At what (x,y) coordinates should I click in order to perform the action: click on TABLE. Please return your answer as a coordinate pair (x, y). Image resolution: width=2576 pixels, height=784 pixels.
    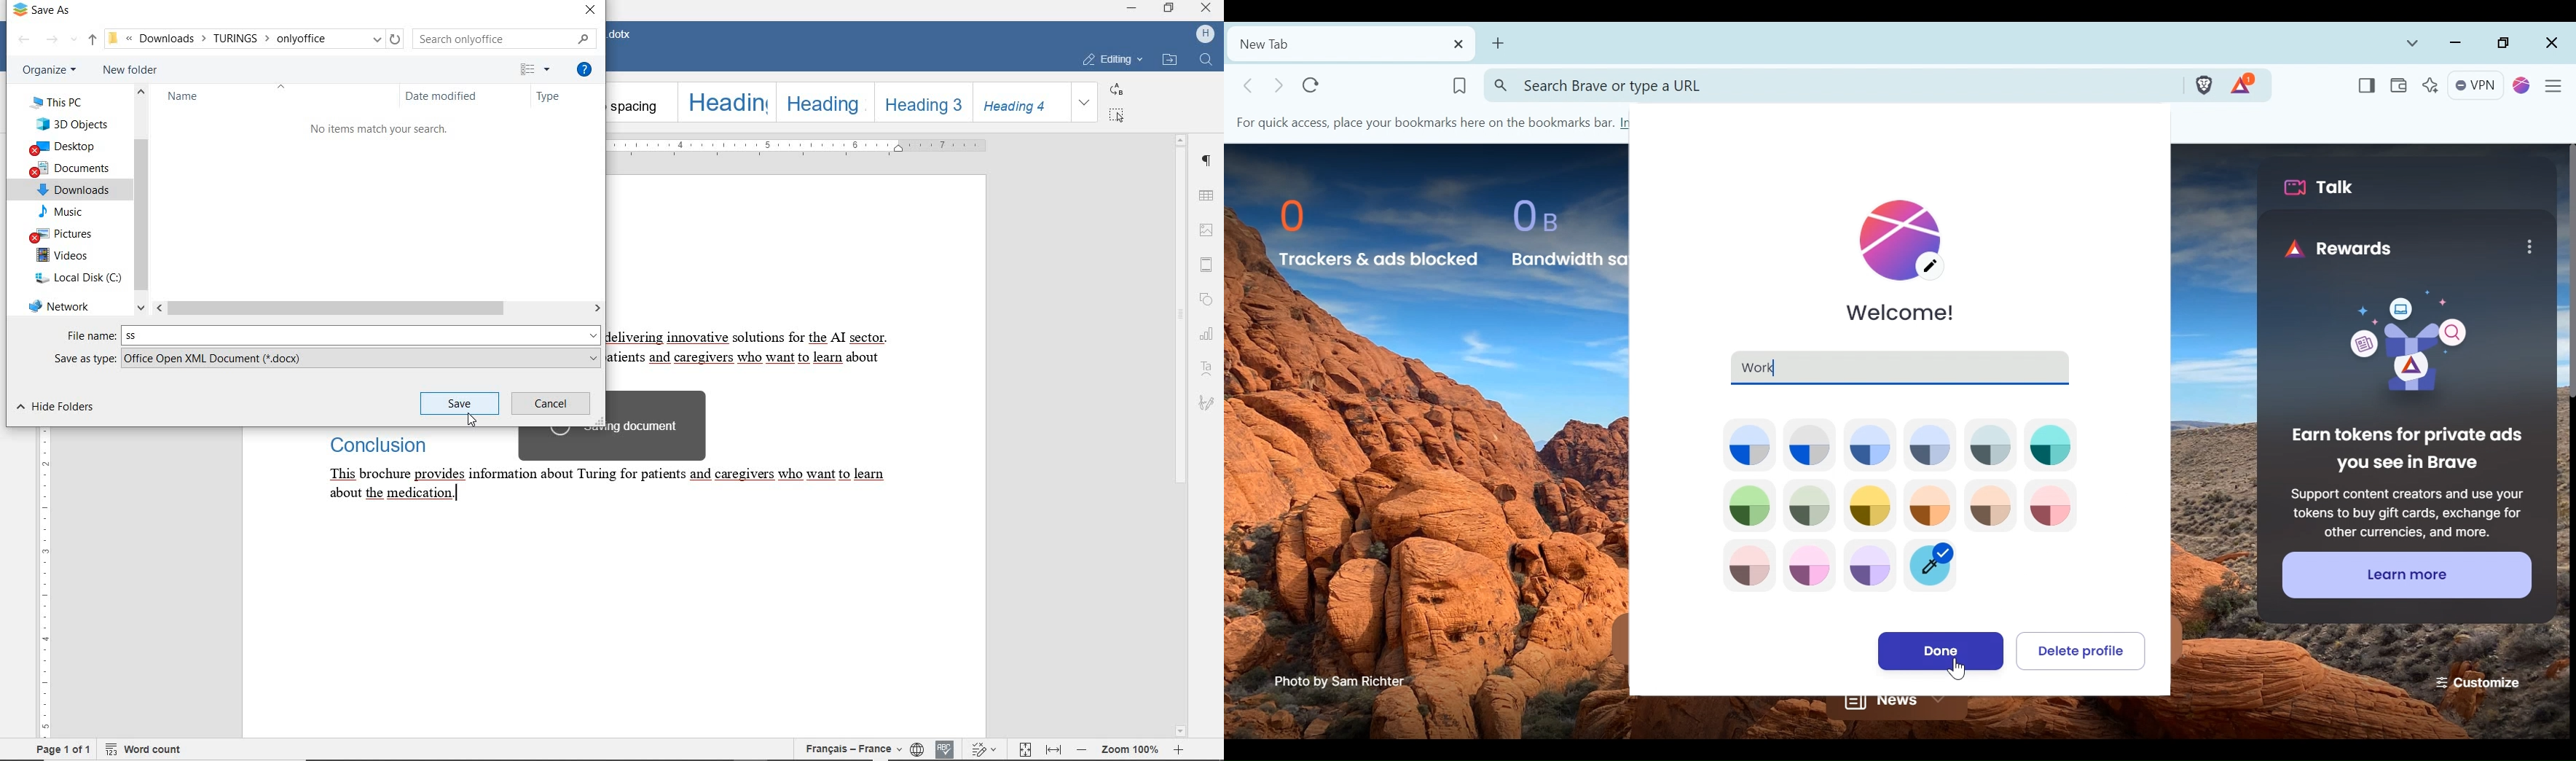
    Looking at the image, I should click on (1207, 195).